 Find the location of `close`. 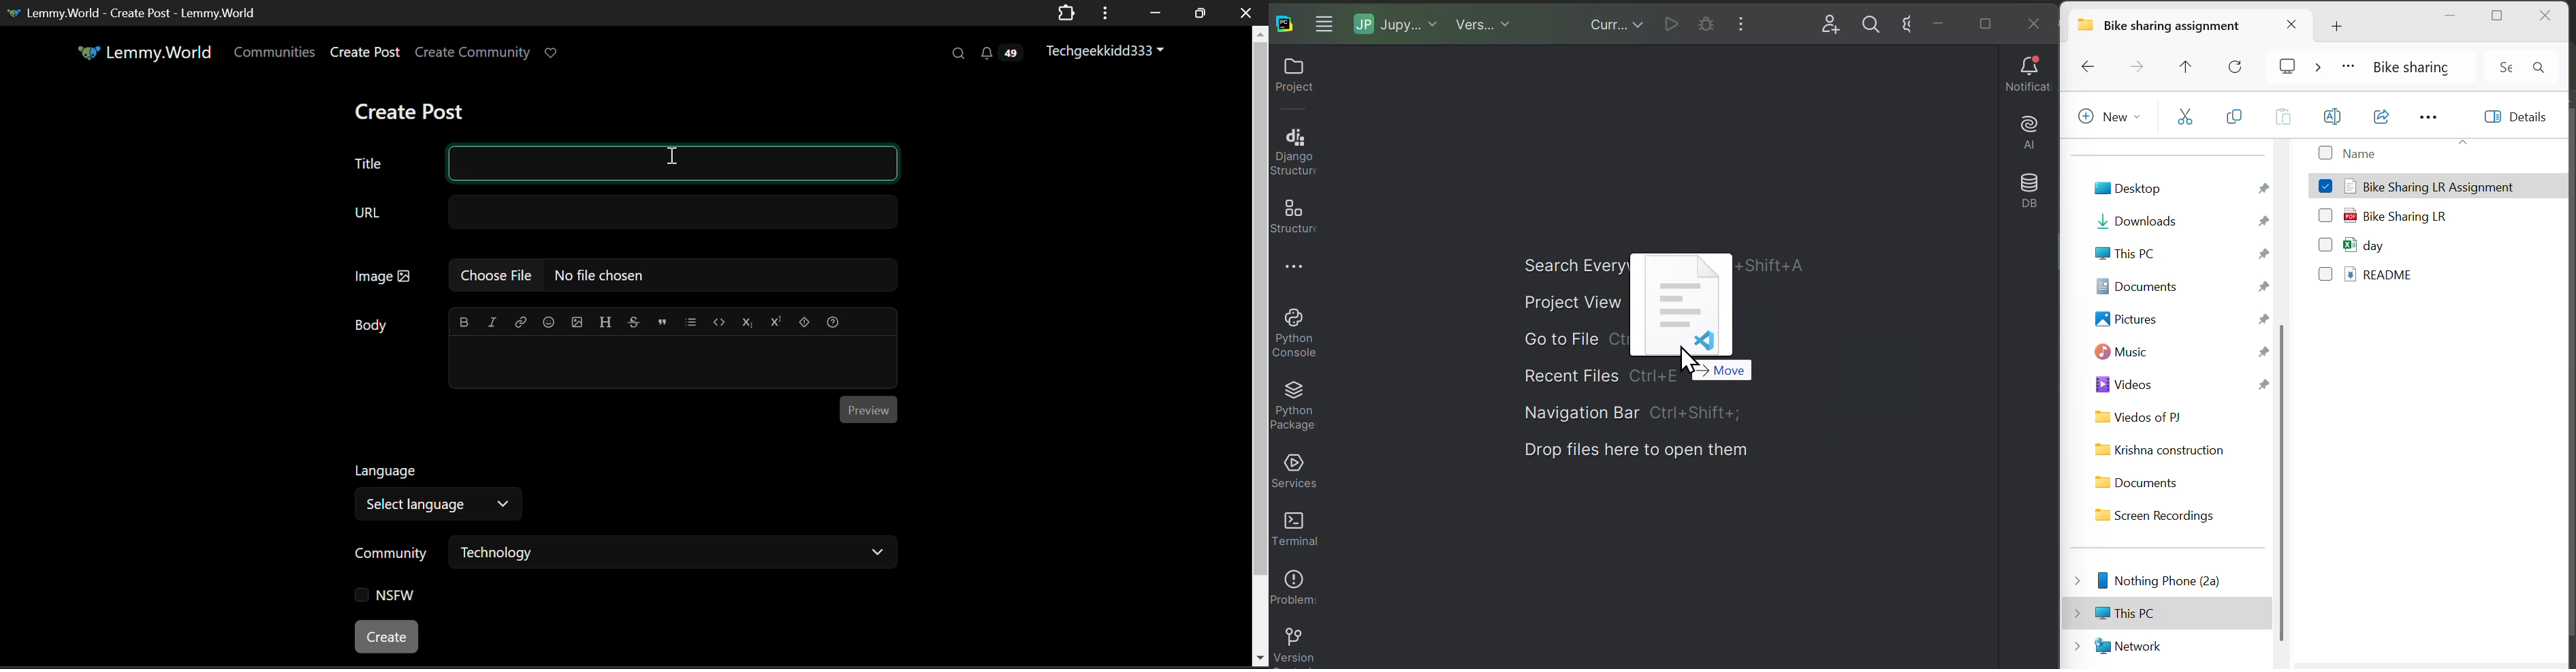

close is located at coordinates (2546, 18).